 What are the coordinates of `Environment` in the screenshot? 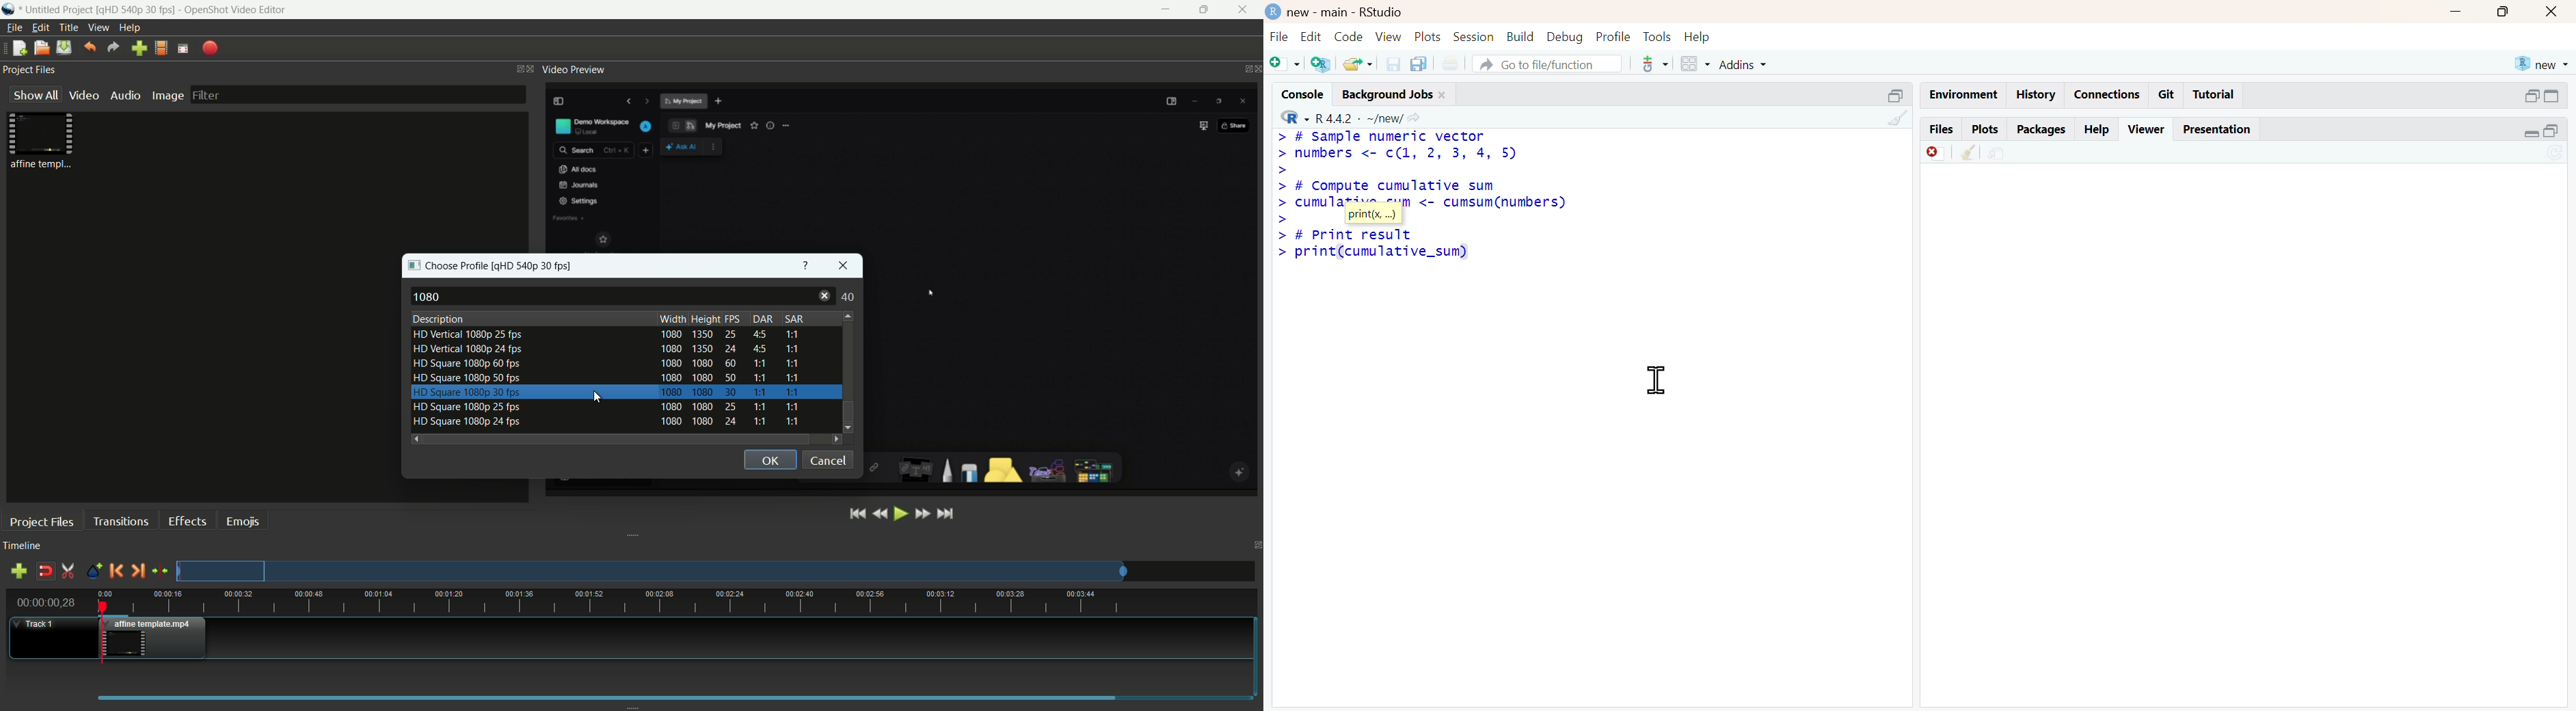 It's located at (1963, 95).